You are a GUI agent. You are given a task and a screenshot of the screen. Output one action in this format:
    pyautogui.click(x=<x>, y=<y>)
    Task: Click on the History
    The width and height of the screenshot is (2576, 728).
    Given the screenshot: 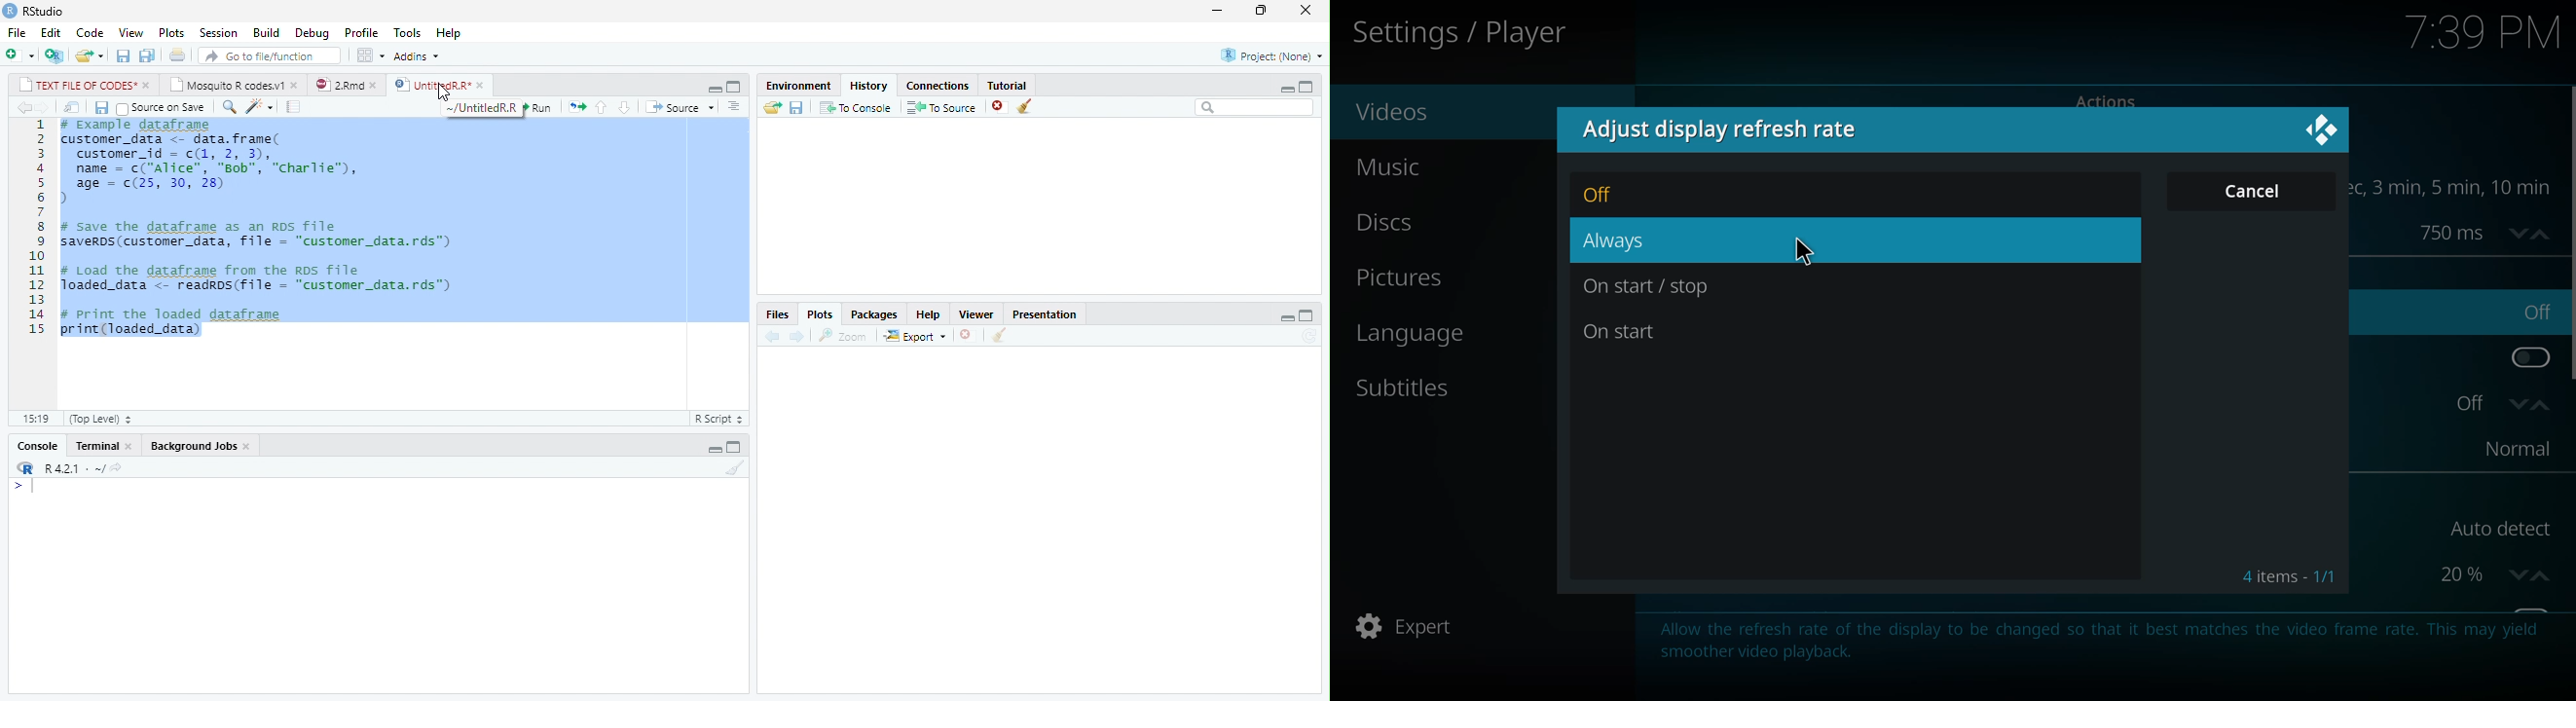 What is the action you would take?
    pyautogui.click(x=868, y=85)
    